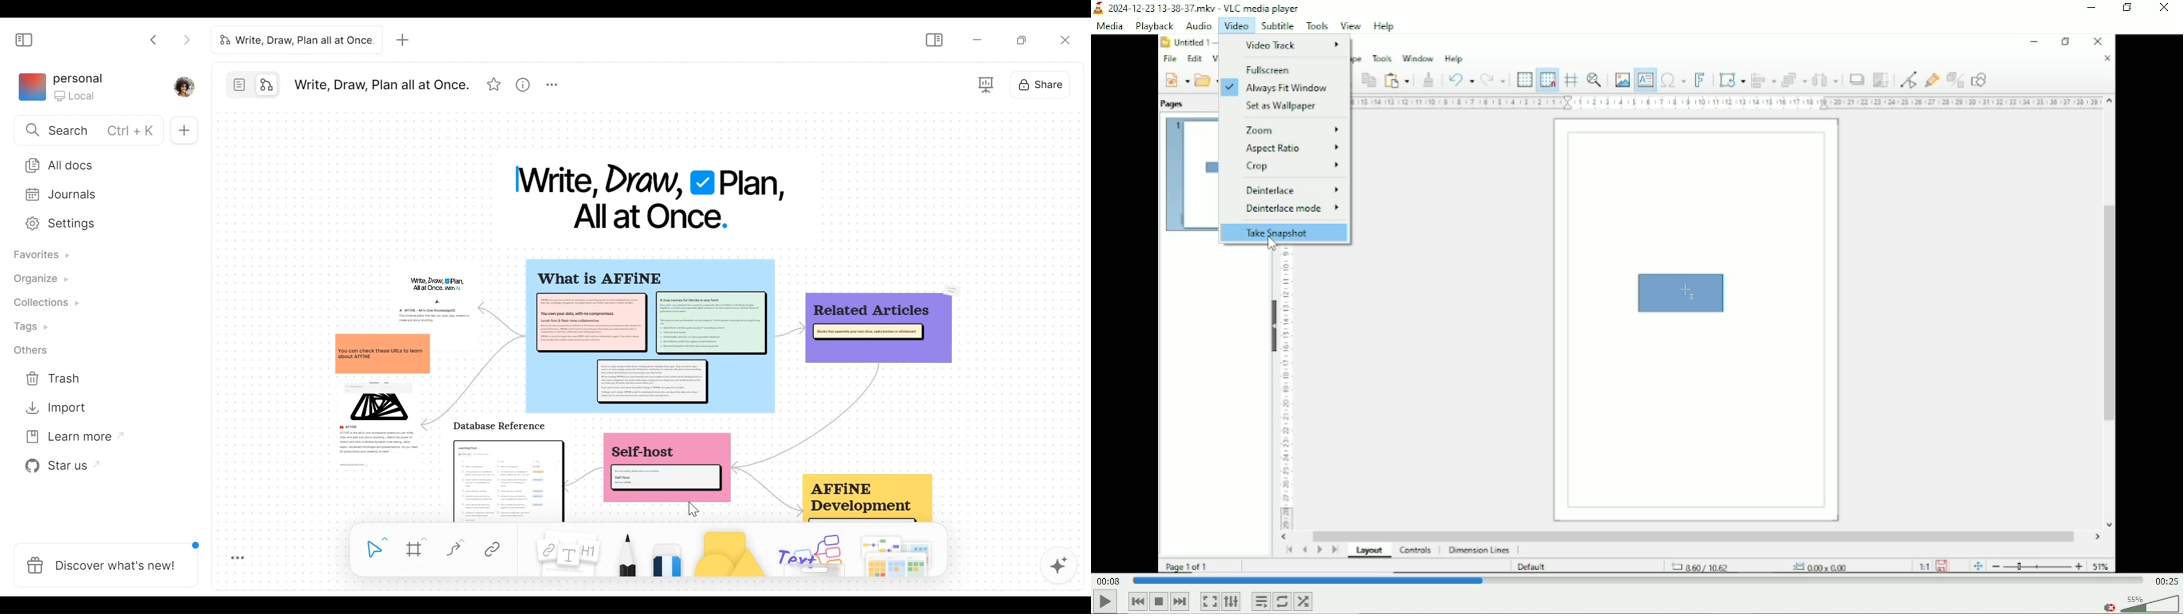  Describe the element at coordinates (1260, 601) in the screenshot. I see `Toggle playlist` at that location.